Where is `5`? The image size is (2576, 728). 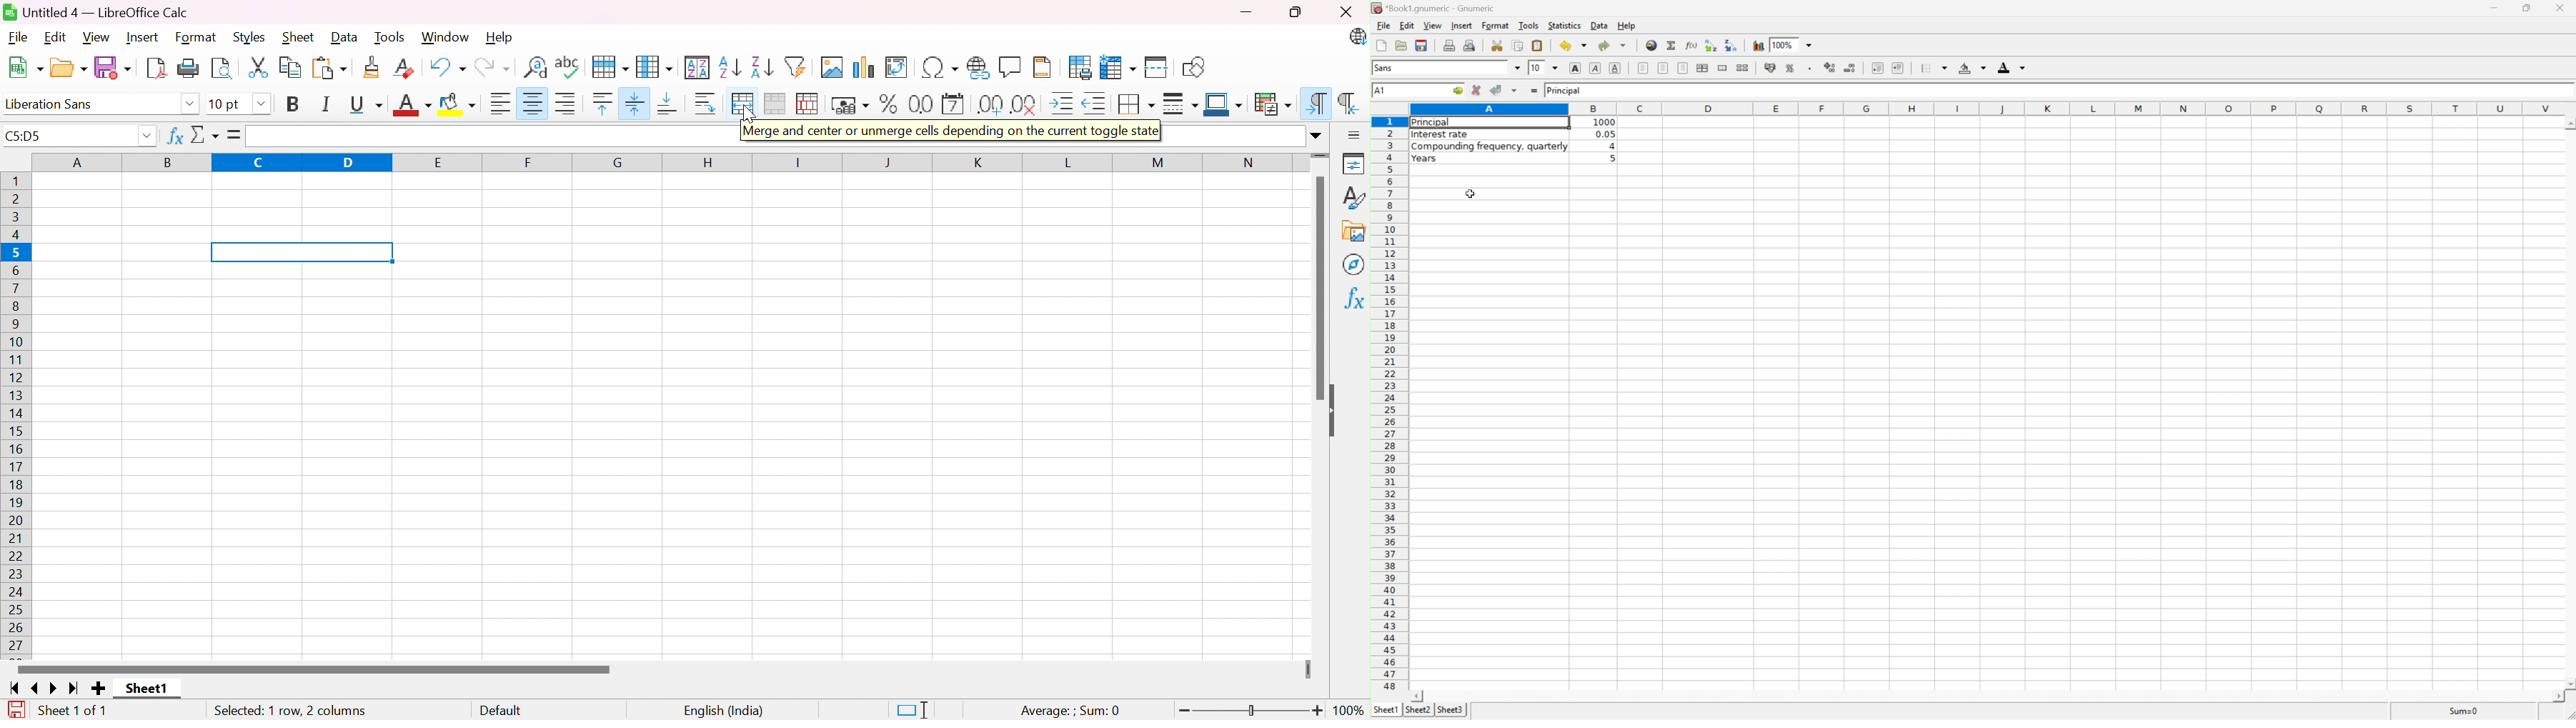
5 is located at coordinates (1610, 157).